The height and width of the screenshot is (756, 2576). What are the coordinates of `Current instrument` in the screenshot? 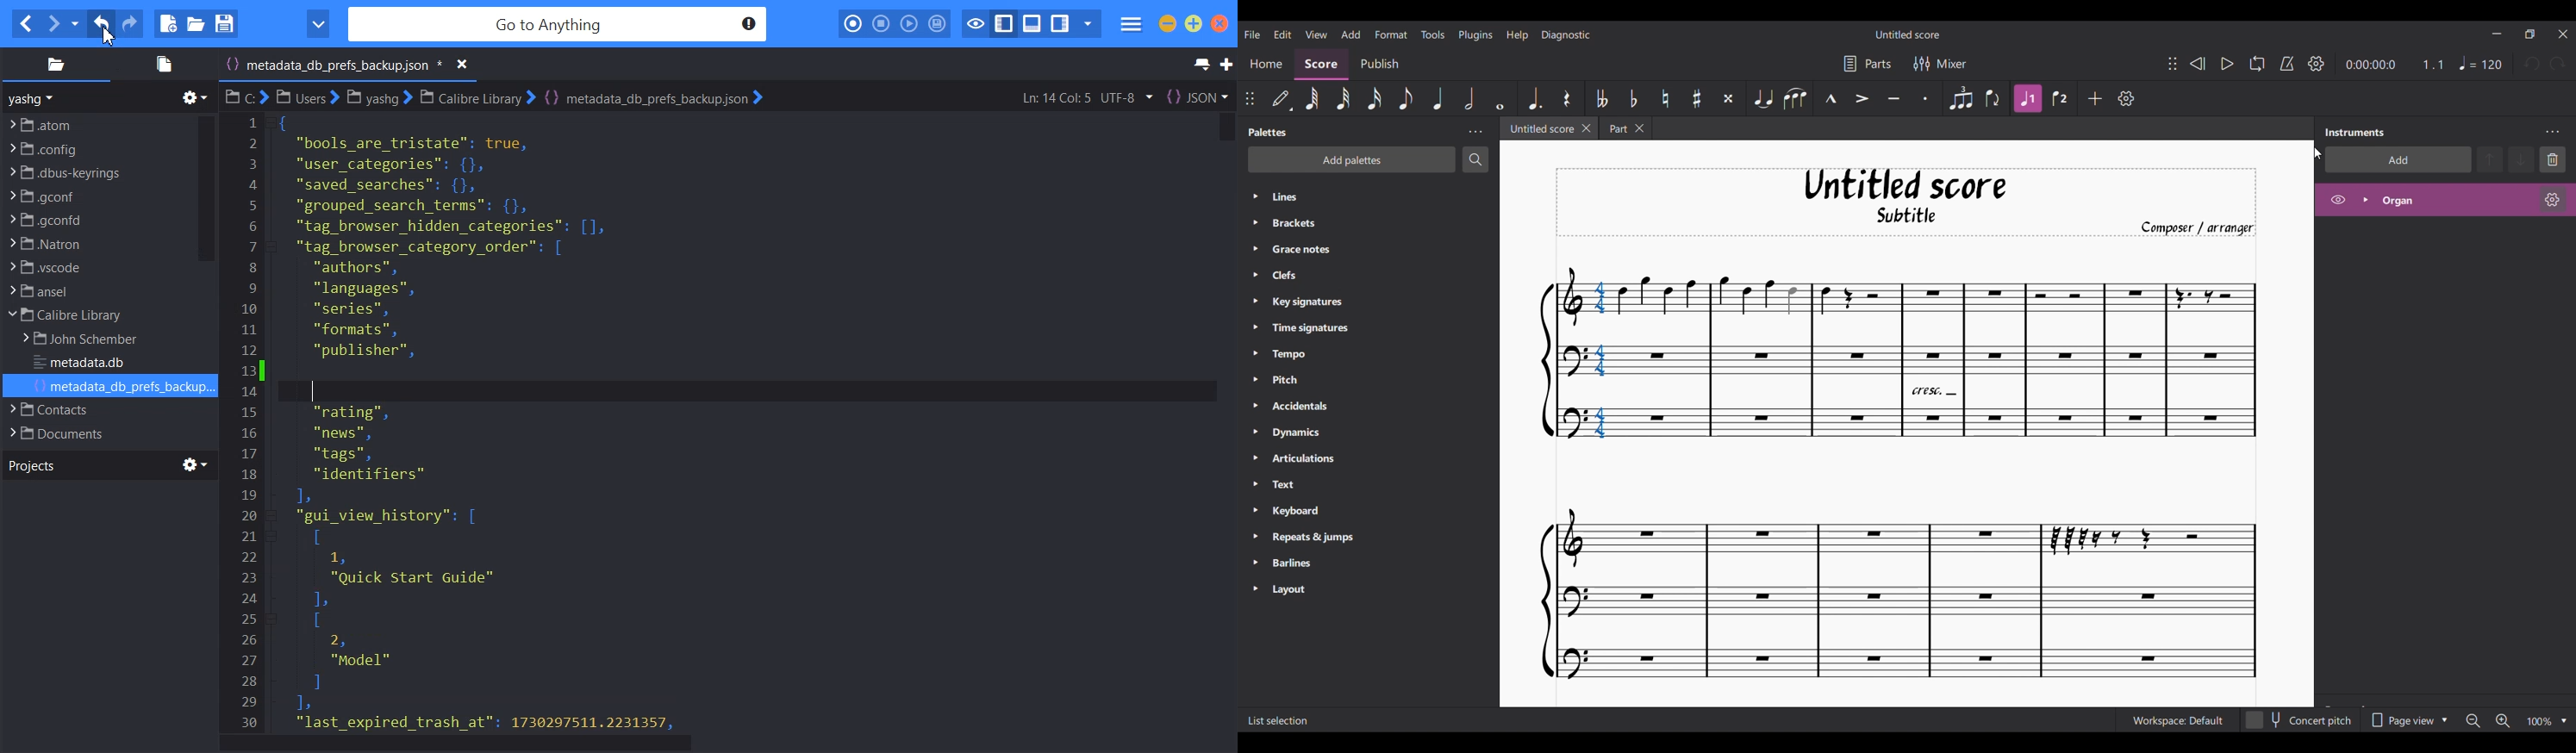 It's located at (2456, 201).